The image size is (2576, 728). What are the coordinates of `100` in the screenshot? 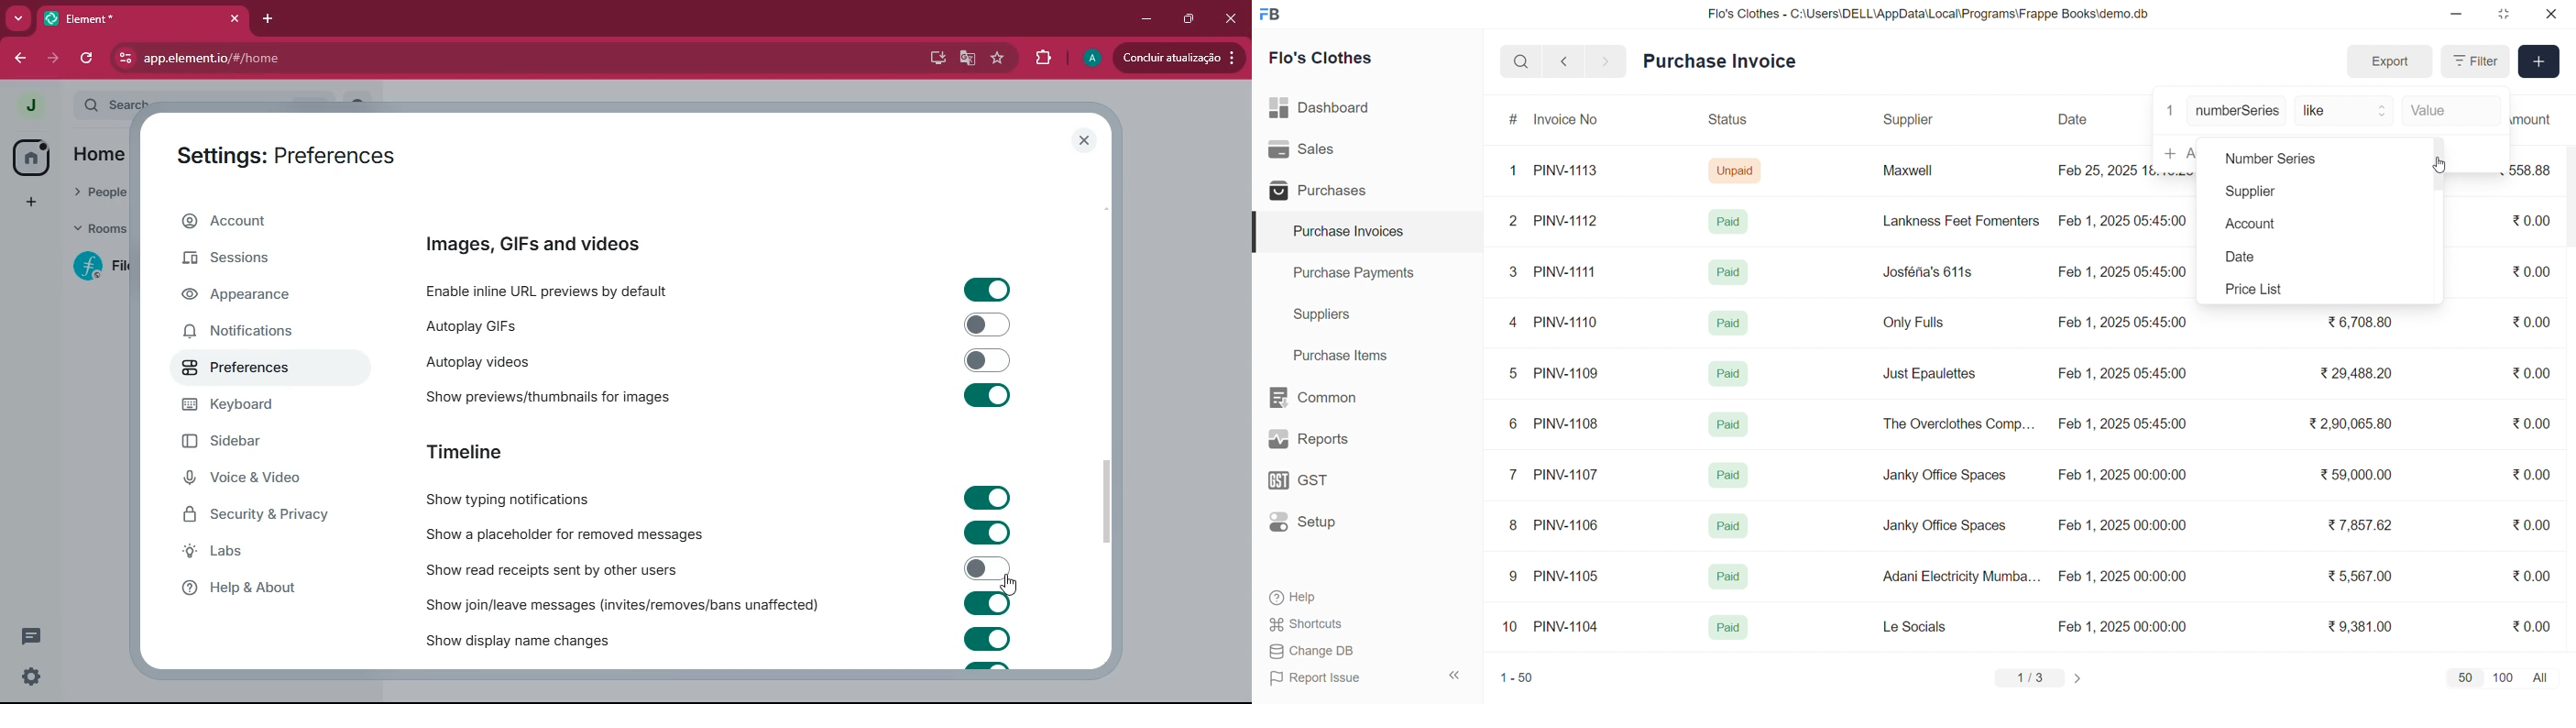 It's located at (2501, 676).